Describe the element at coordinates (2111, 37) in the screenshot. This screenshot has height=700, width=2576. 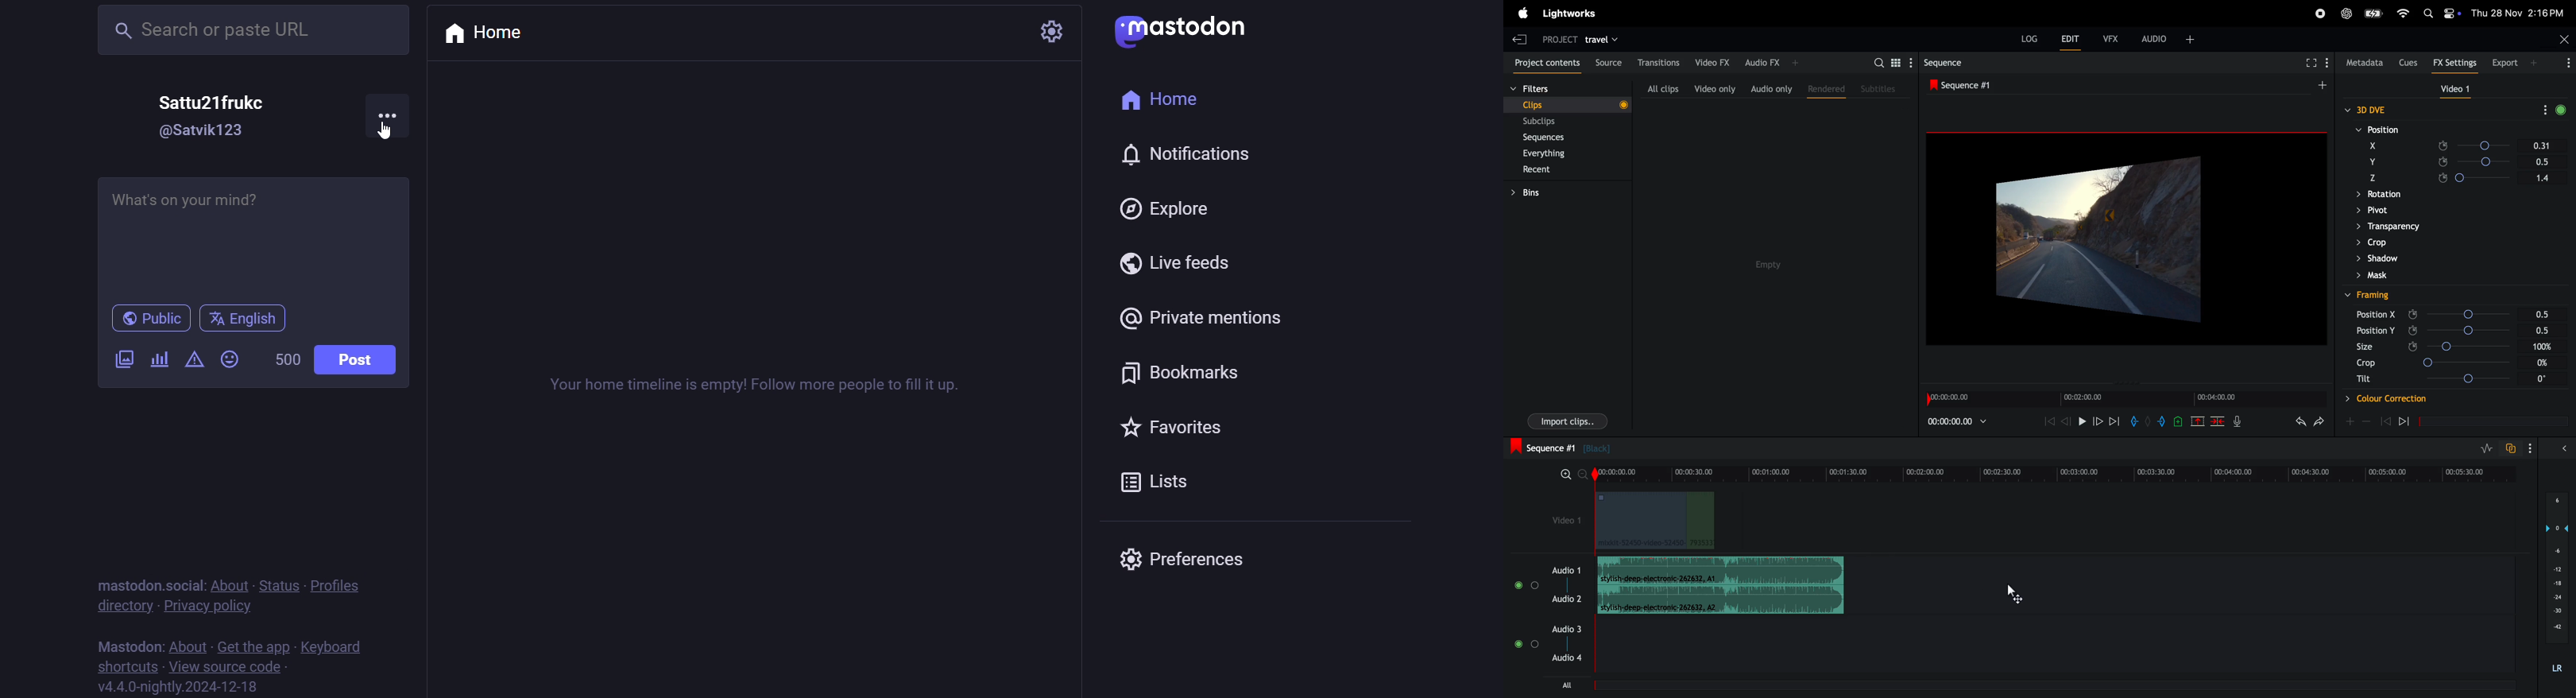
I see `vfx` at that location.